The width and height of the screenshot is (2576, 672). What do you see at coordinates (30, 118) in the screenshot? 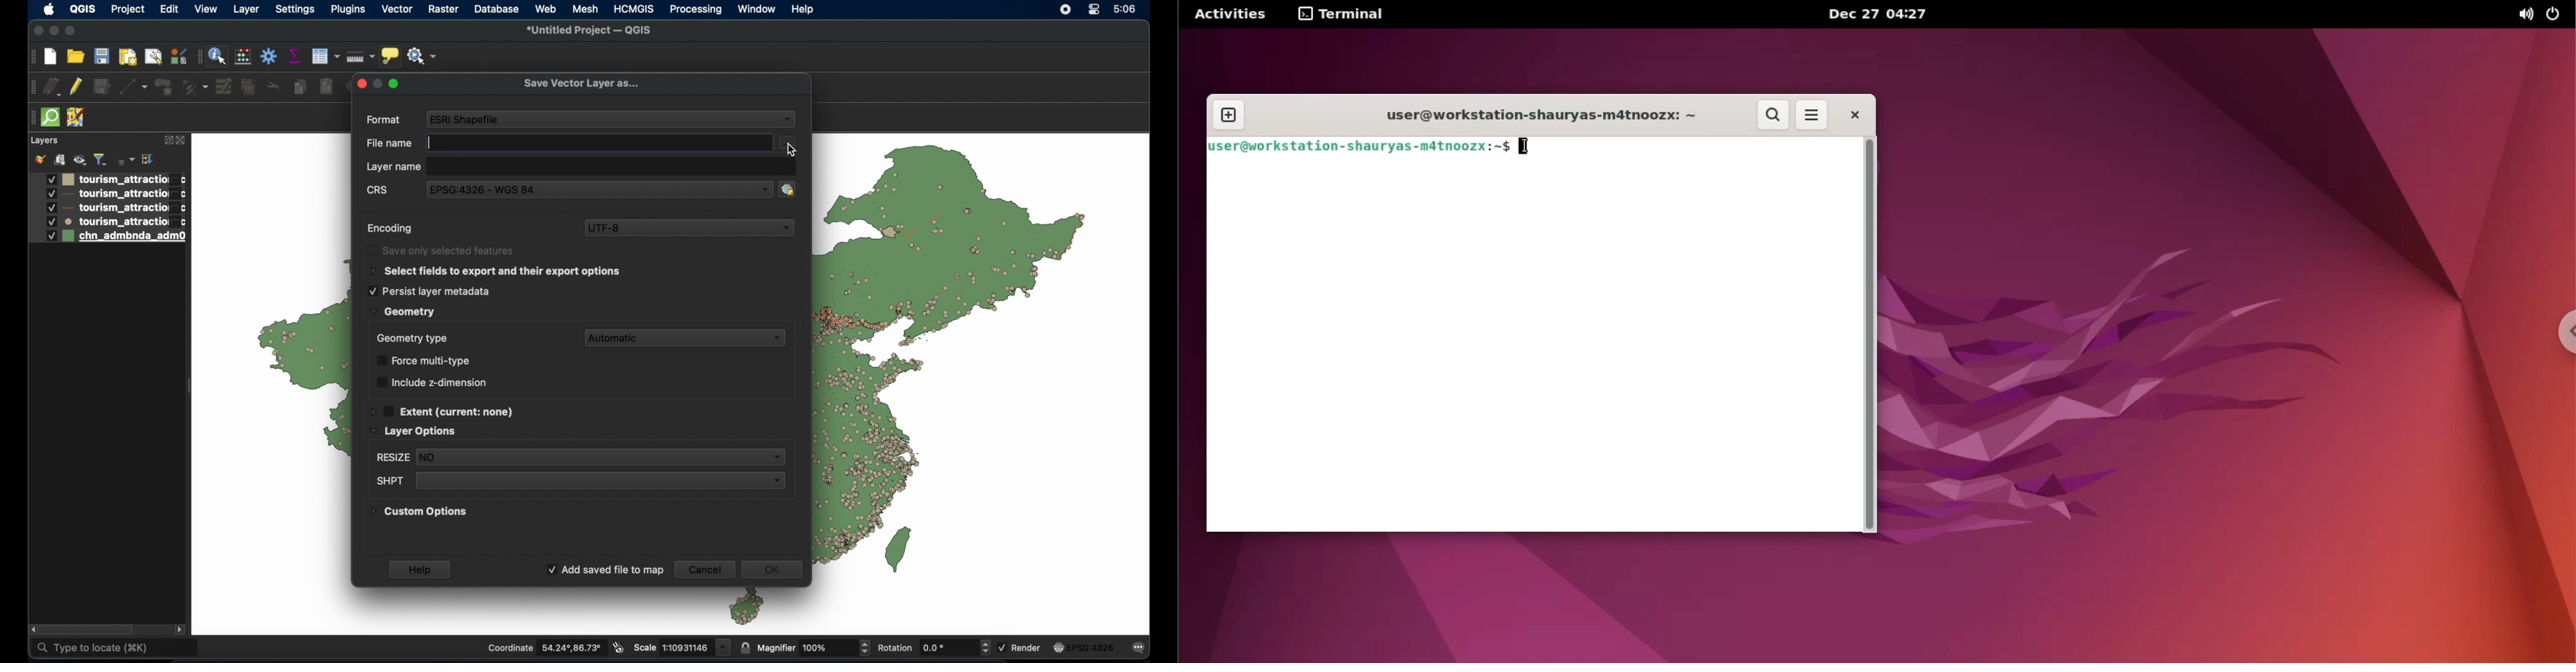
I see `drag handle` at bounding box center [30, 118].